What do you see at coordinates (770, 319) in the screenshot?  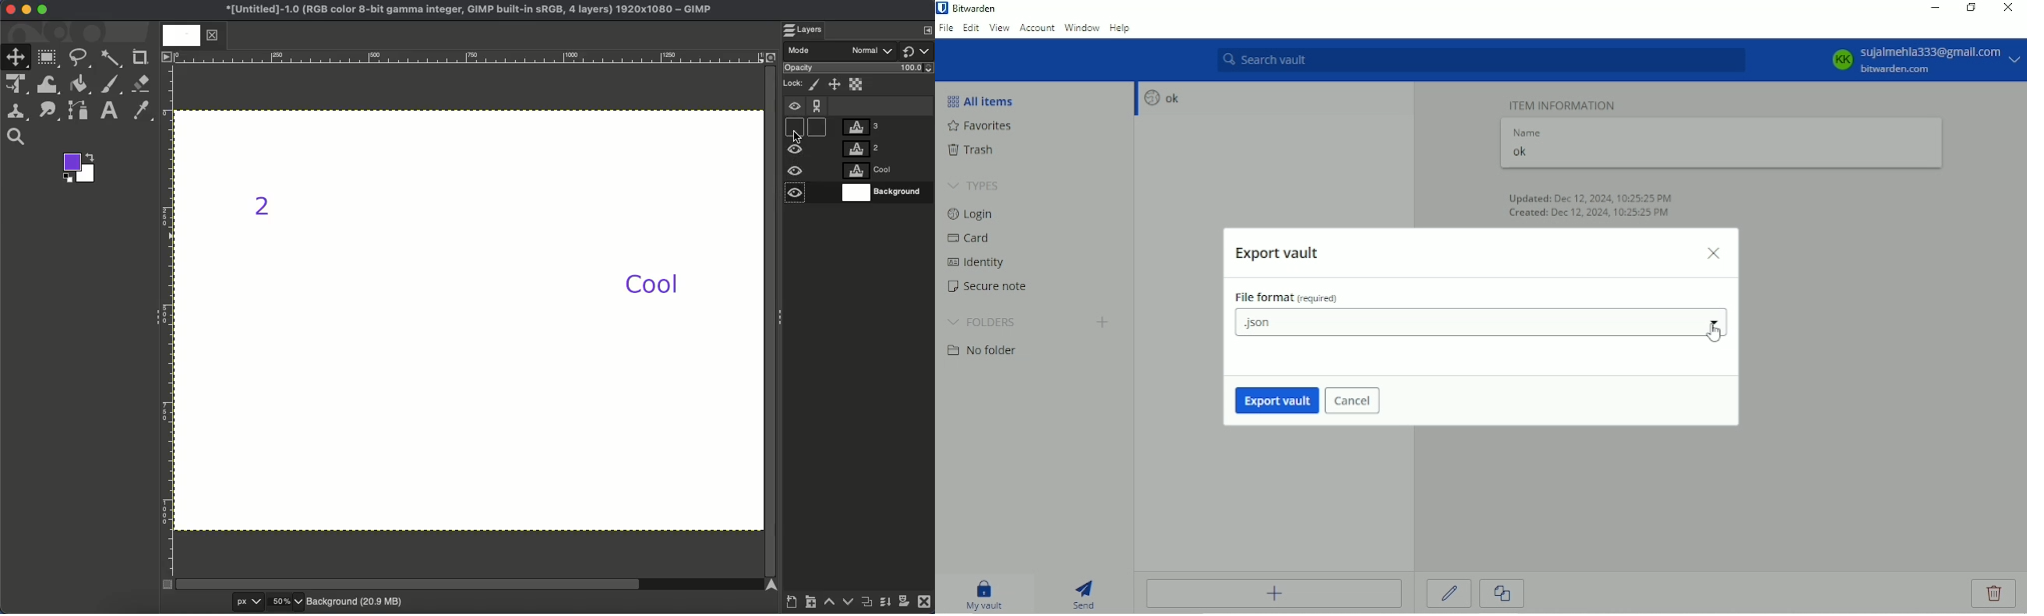 I see `Scroll` at bounding box center [770, 319].